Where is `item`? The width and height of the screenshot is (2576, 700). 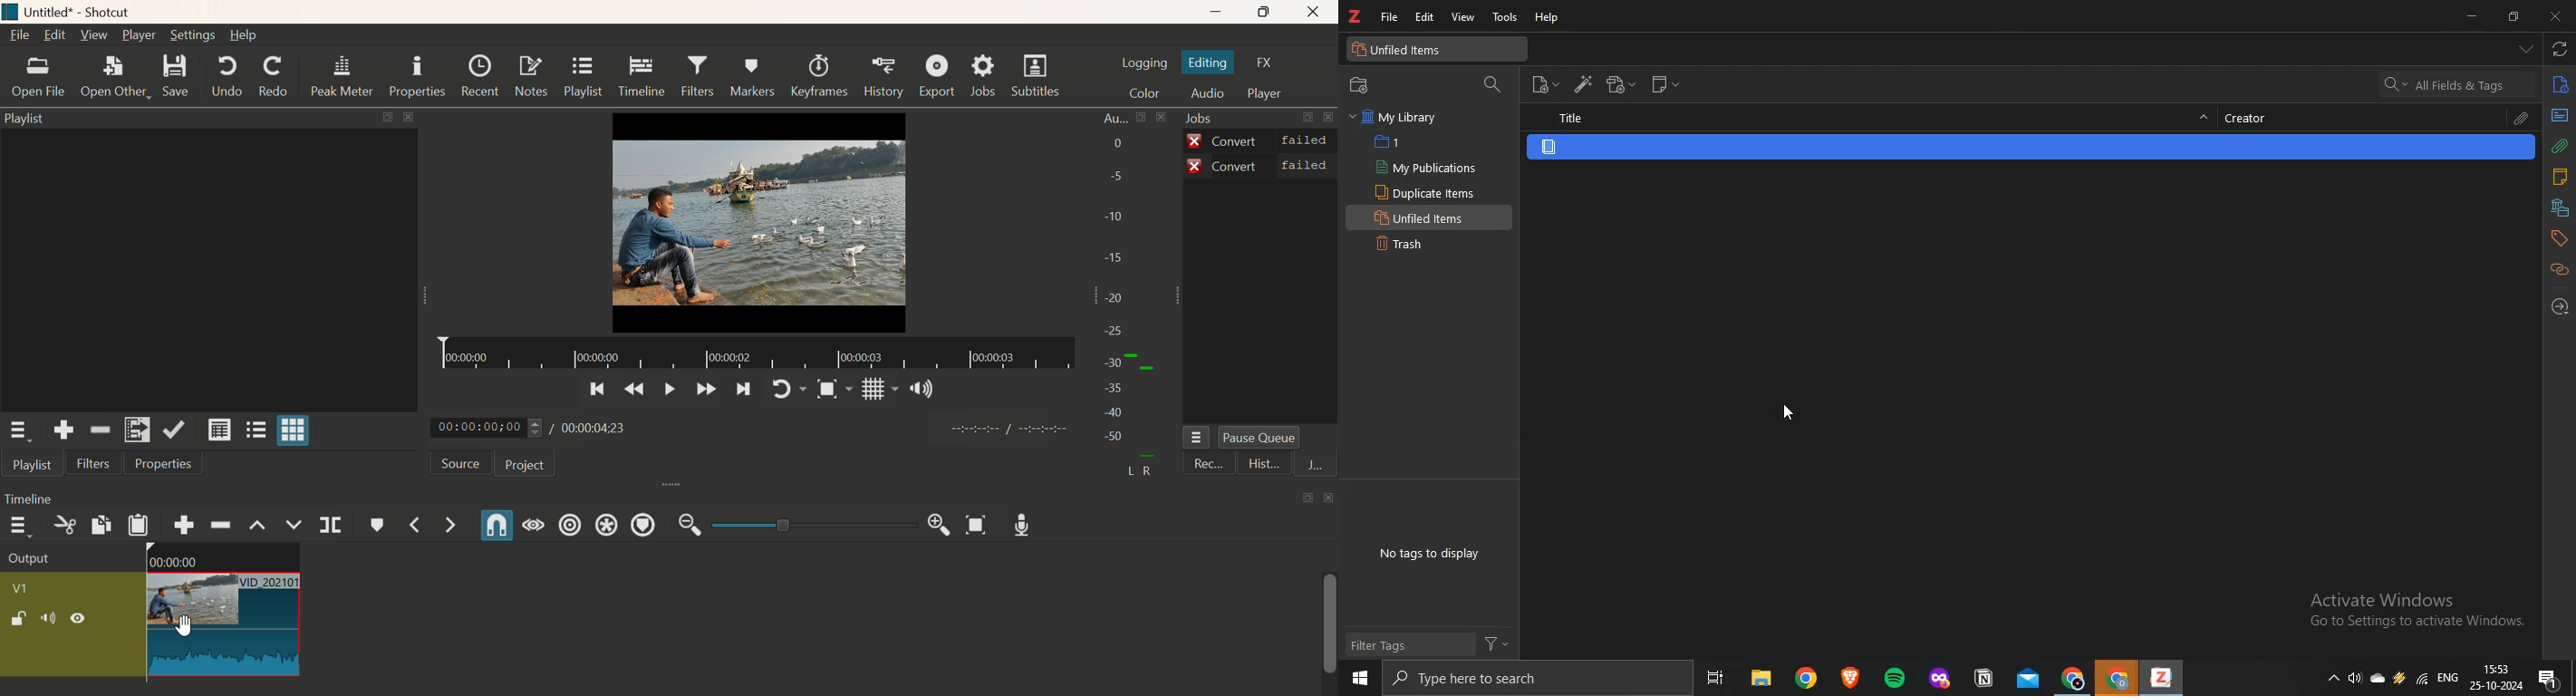 item is located at coordinates (1549, 148).